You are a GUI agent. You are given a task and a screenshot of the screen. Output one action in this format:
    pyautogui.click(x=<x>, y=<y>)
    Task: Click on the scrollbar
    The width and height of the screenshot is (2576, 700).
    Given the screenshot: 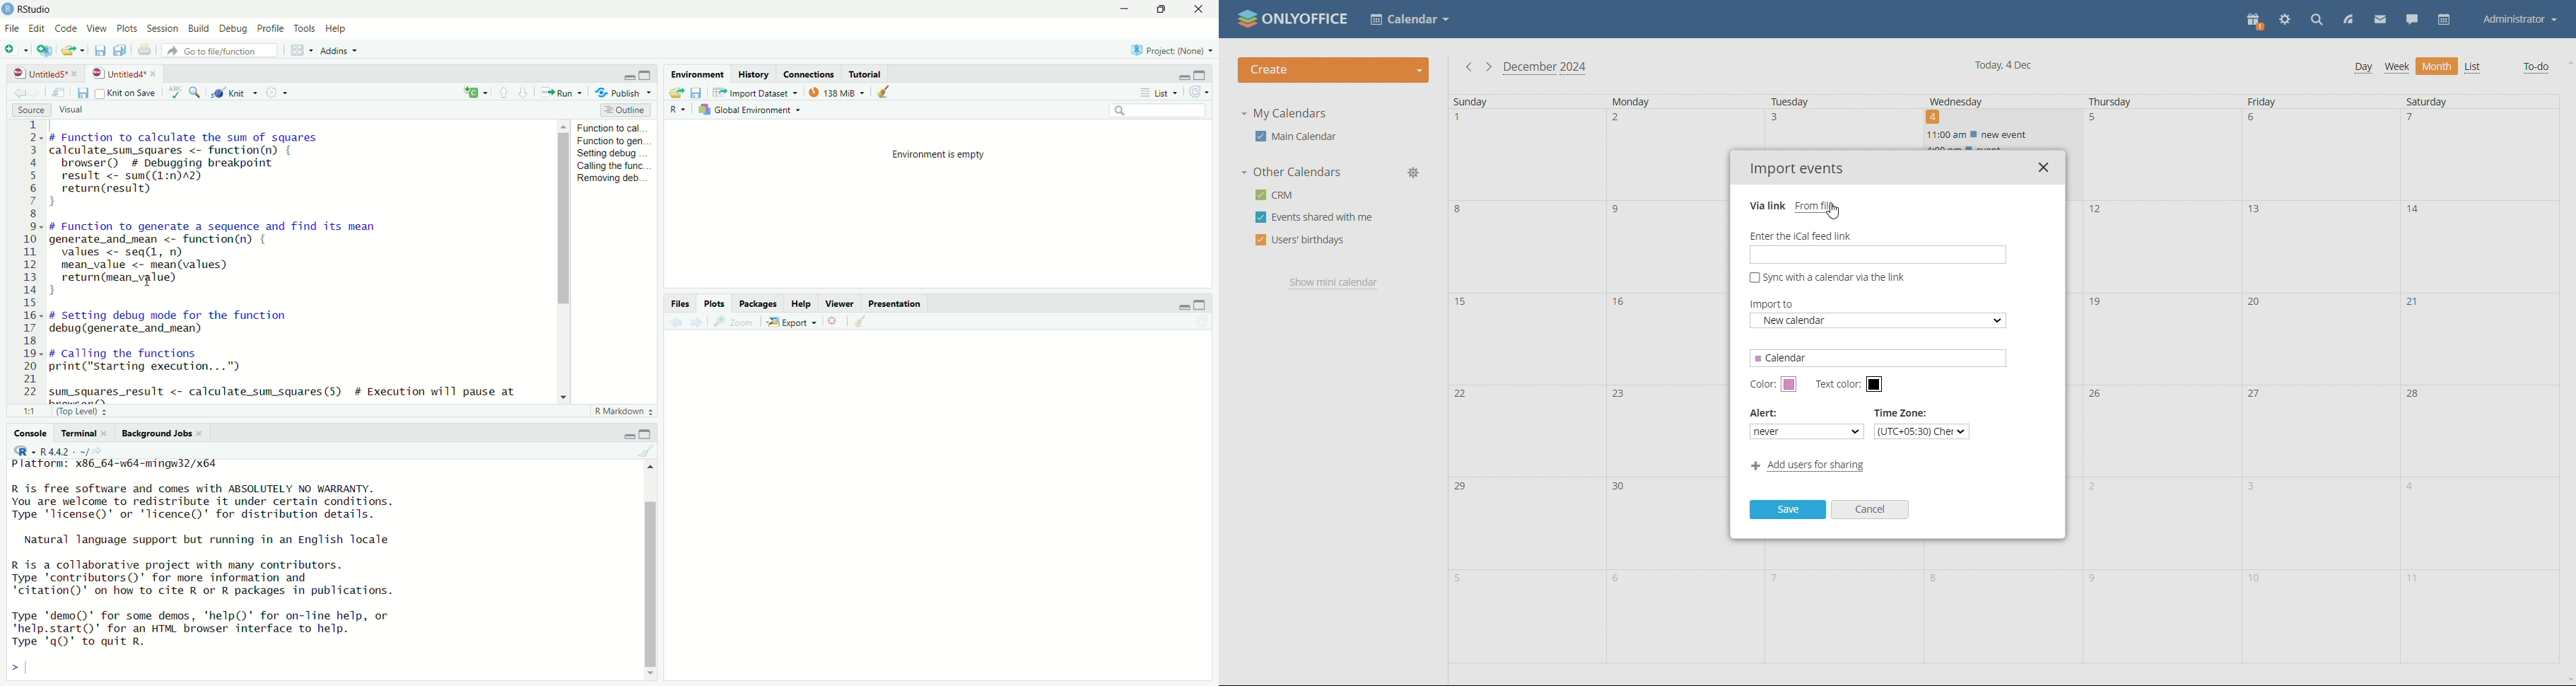 What is the action you would take?
    pyautogui.click(x=653, y=575)
    